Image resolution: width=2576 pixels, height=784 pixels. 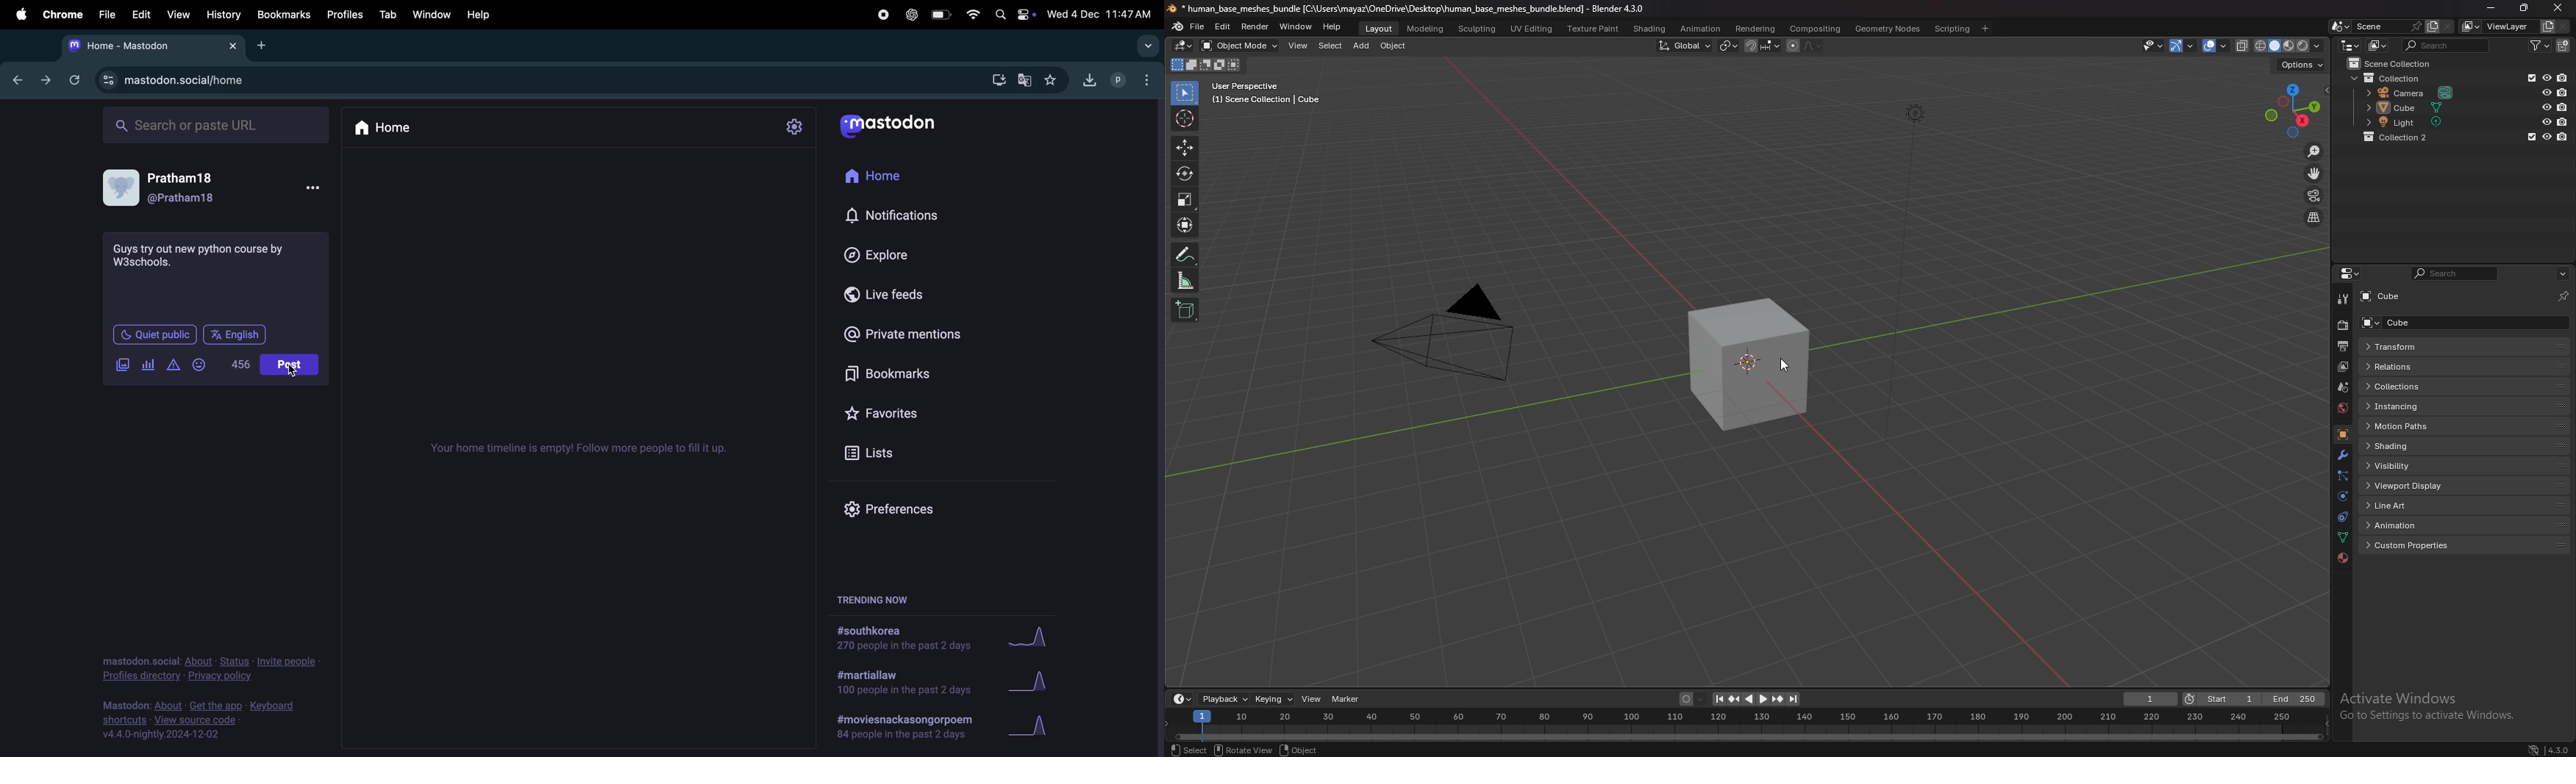 I want to click on editor type, so click(x=1183, y=698).